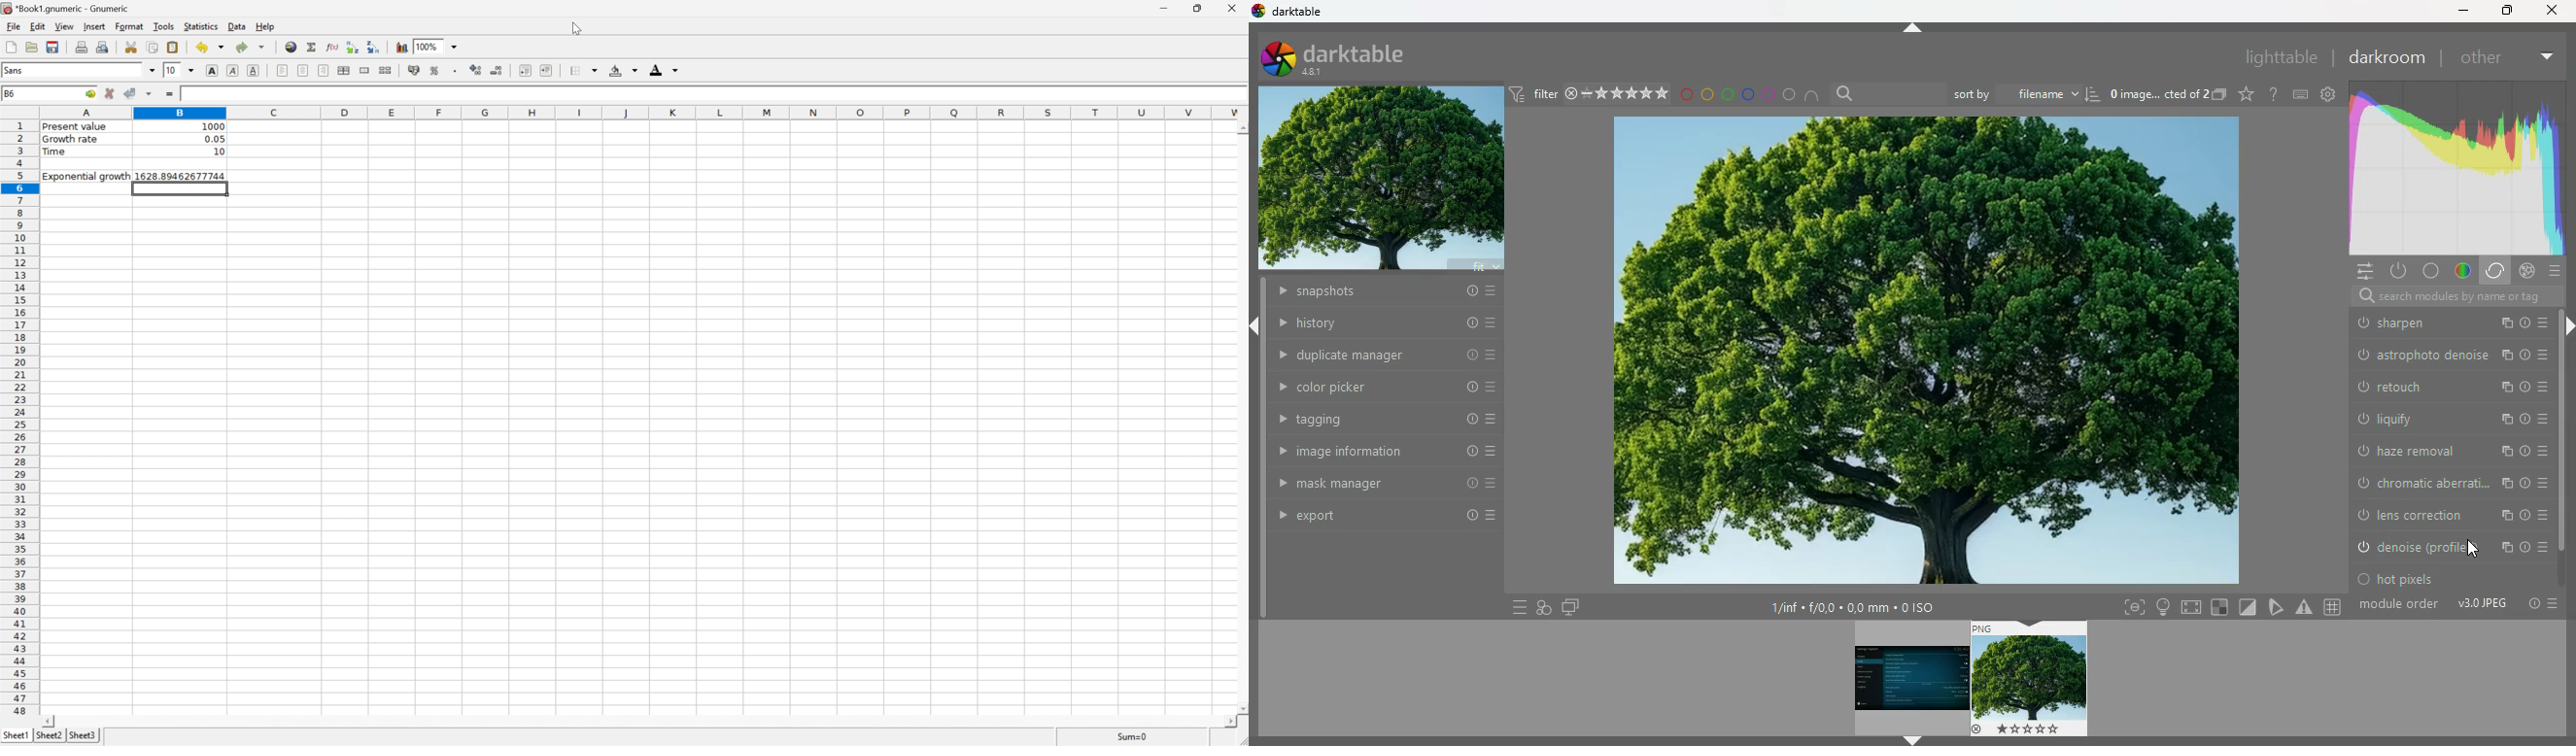  Describe the element at coordinates (1769, 94) in the screenshot. I see `pink` at that location.